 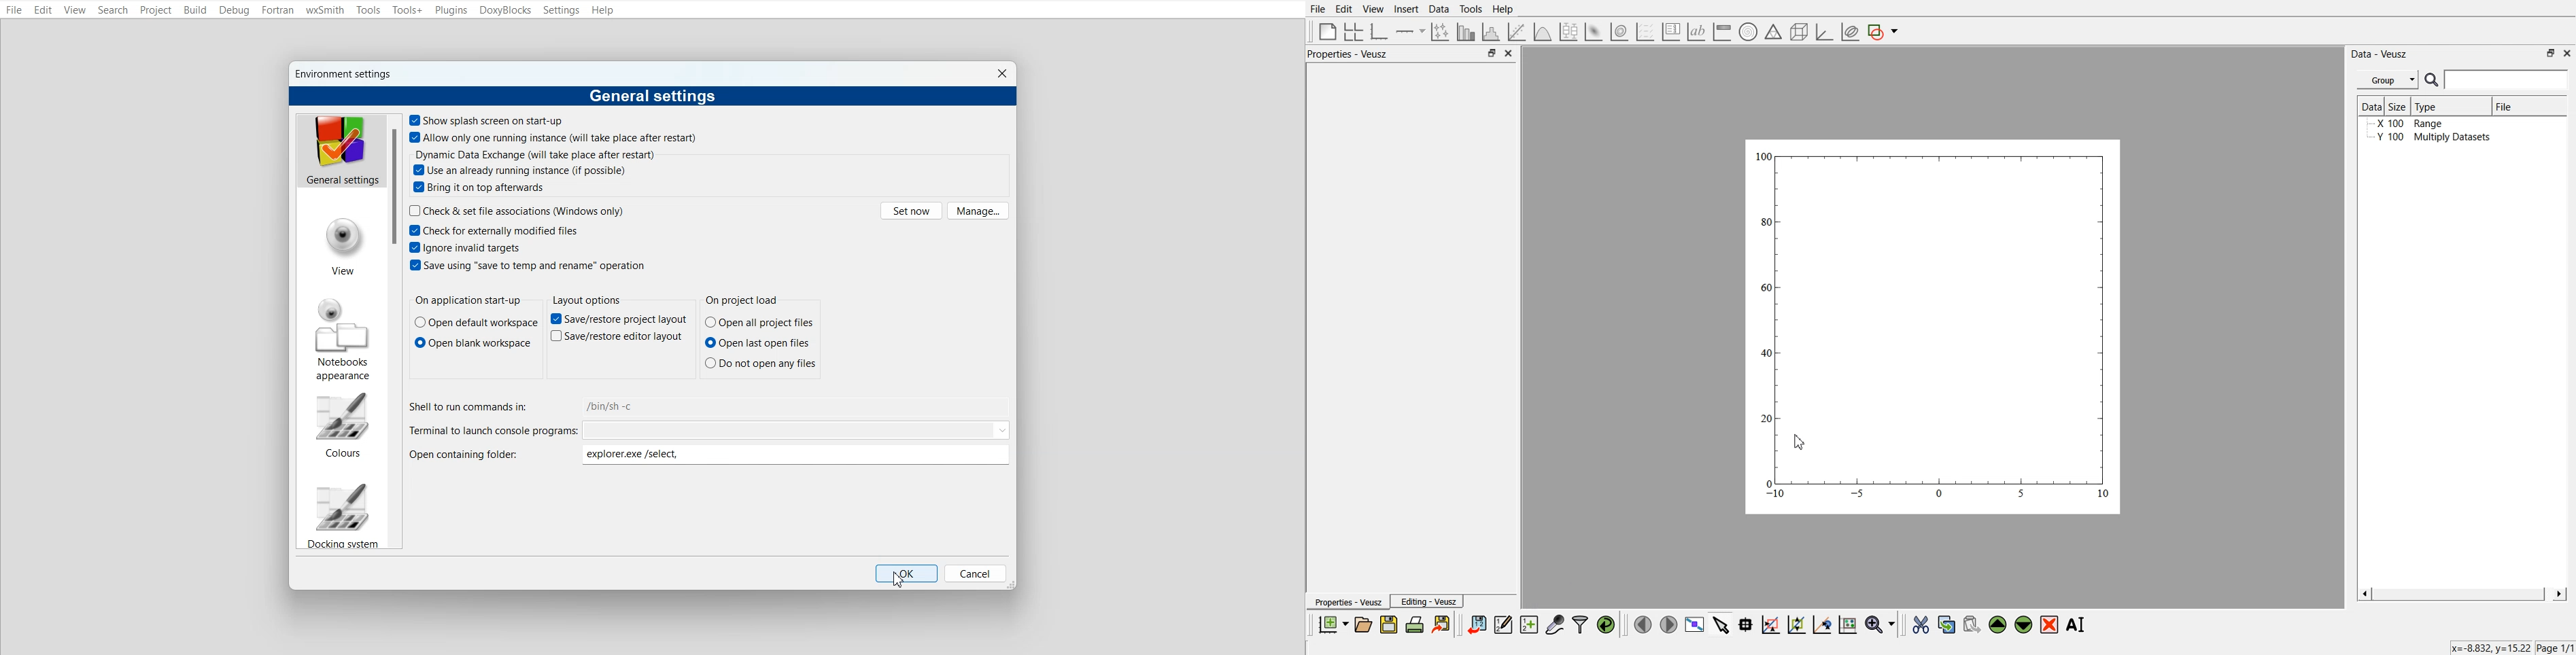 I want to click on Text 1, so click(x=346, y=74).